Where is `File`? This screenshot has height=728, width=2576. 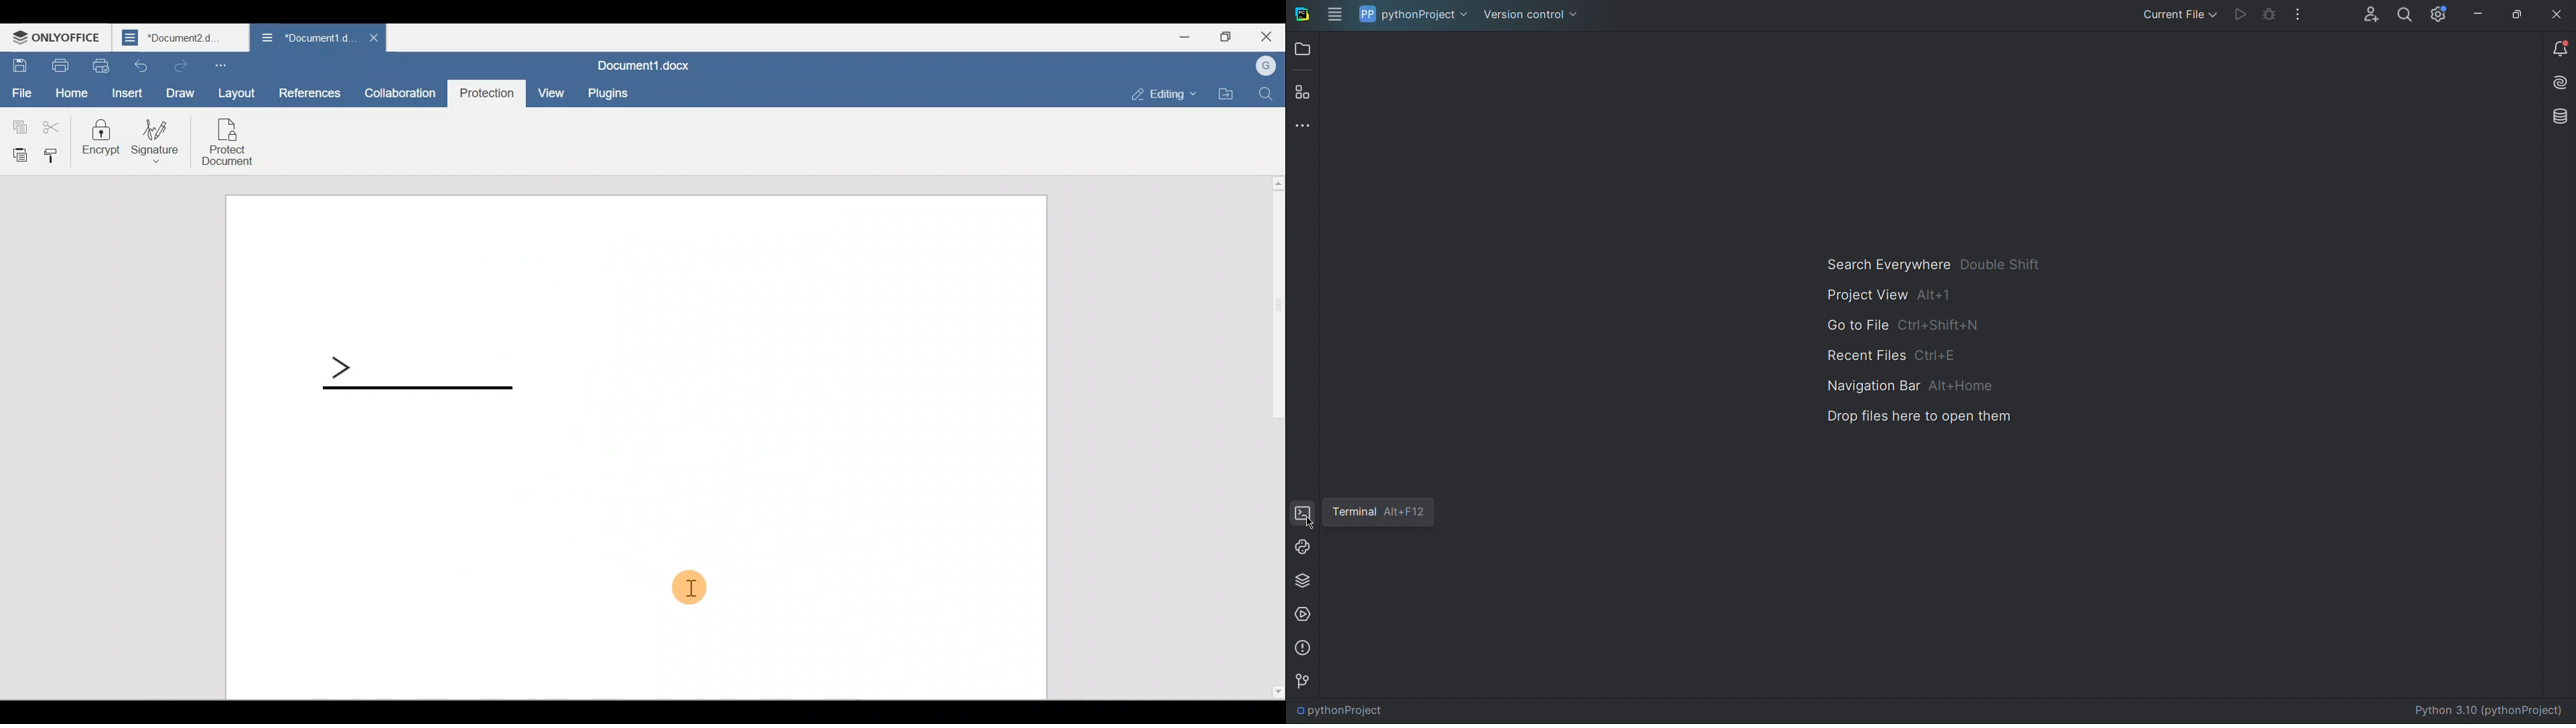
File is located at coordinates (20, 94).